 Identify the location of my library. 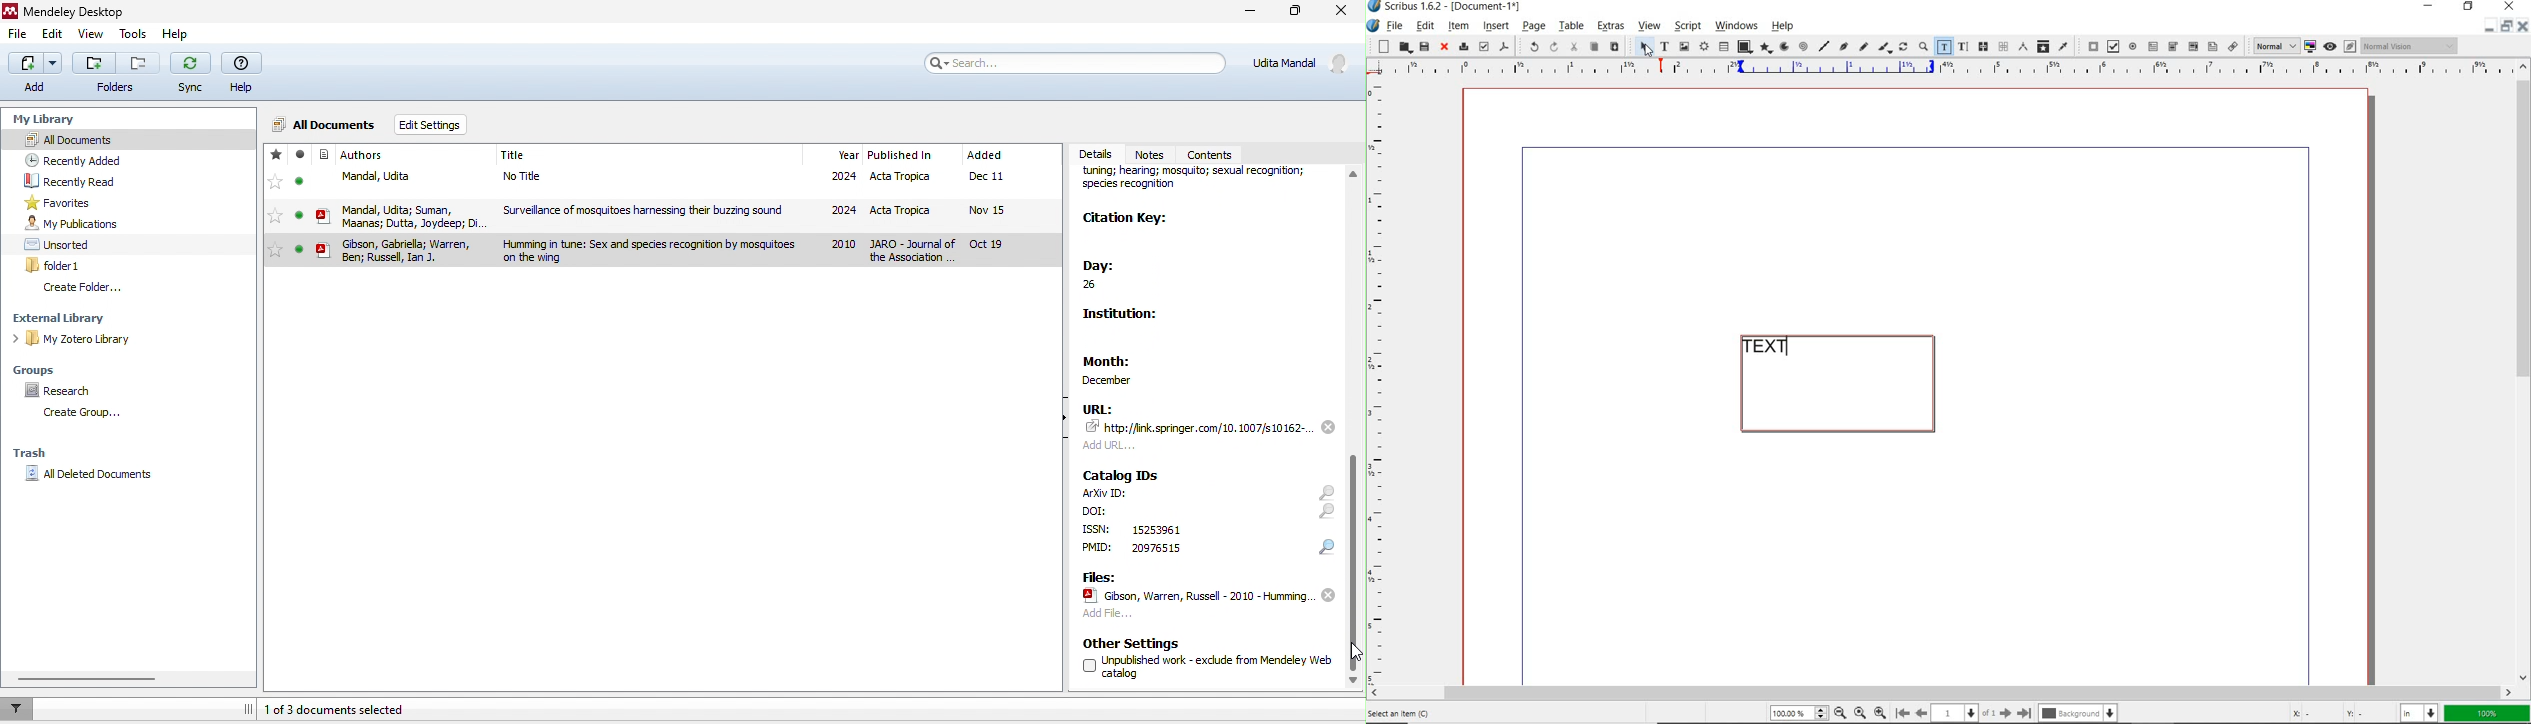
(47, 116).